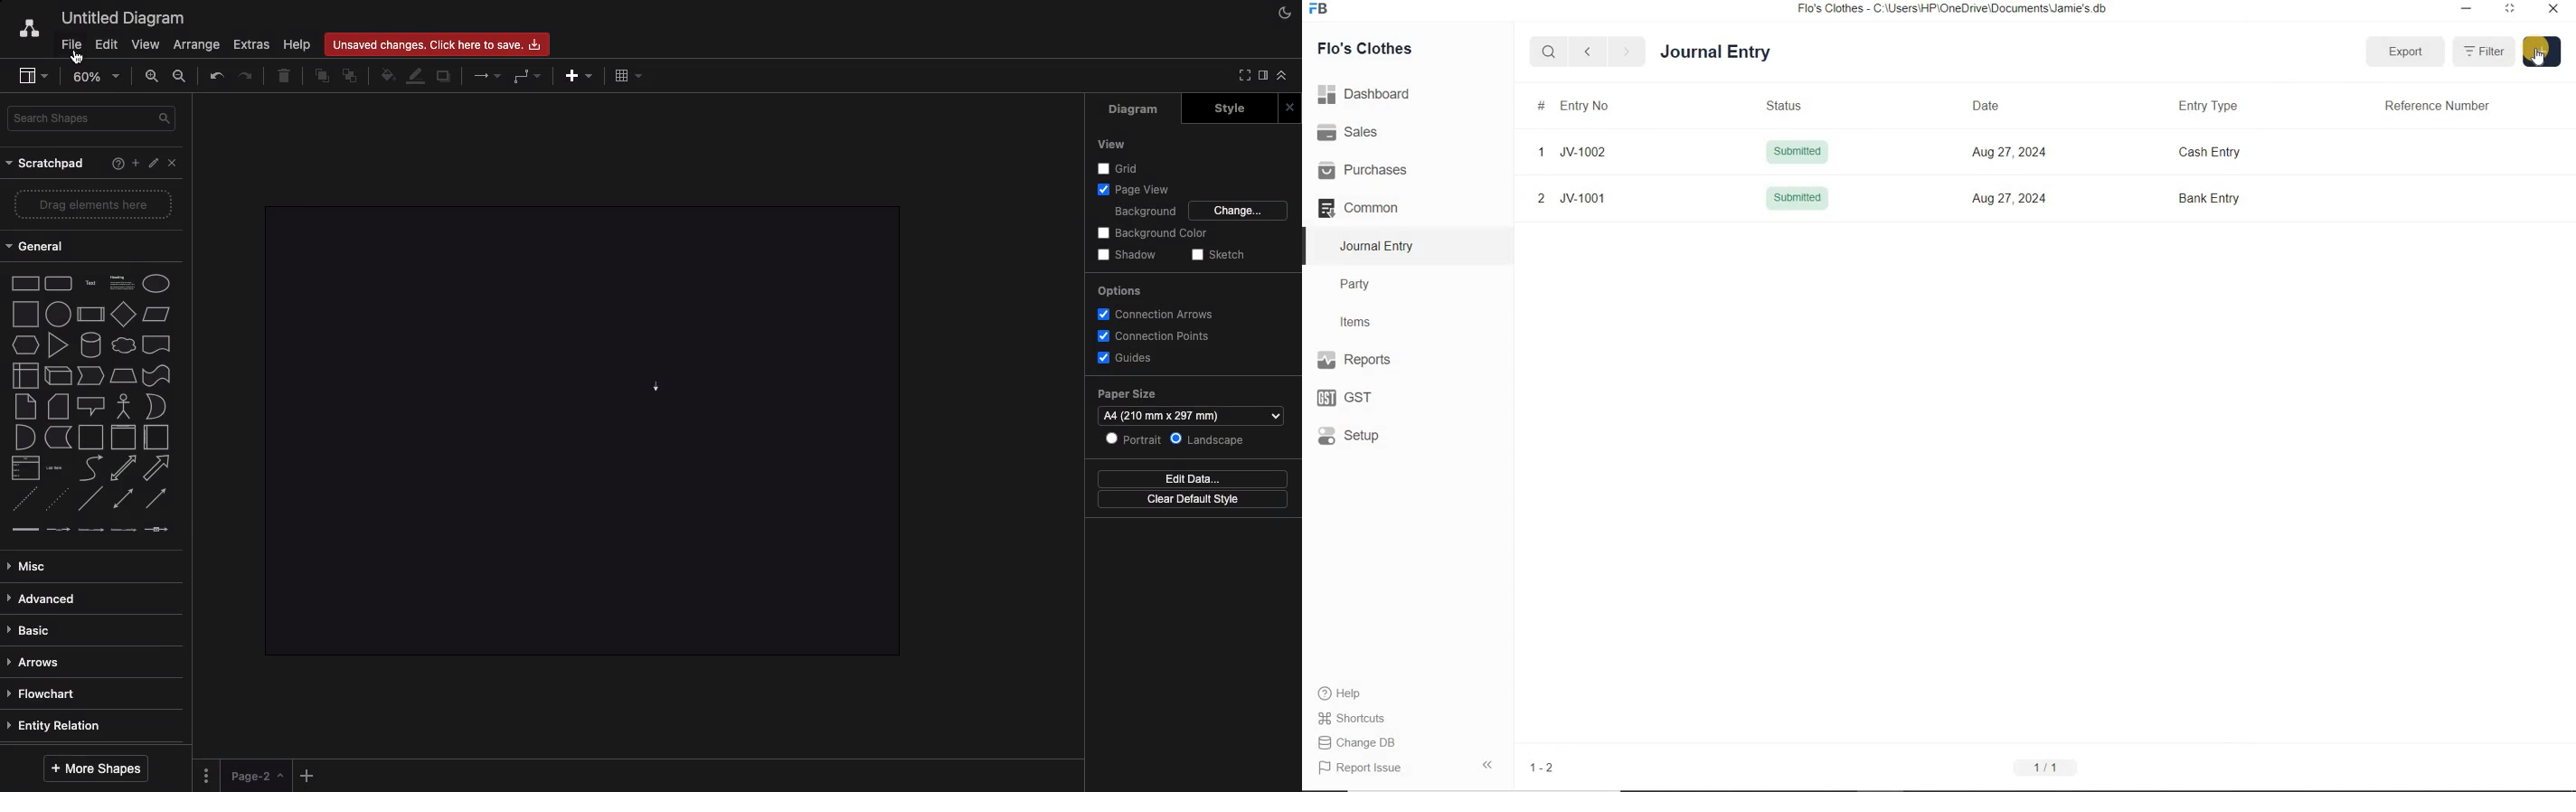 The width and height of the screenshot is (2576, 812). What do you see at coordinates (26, 73) in the screenshot?
I see `Sidebar` at bounding box center [26, 73].